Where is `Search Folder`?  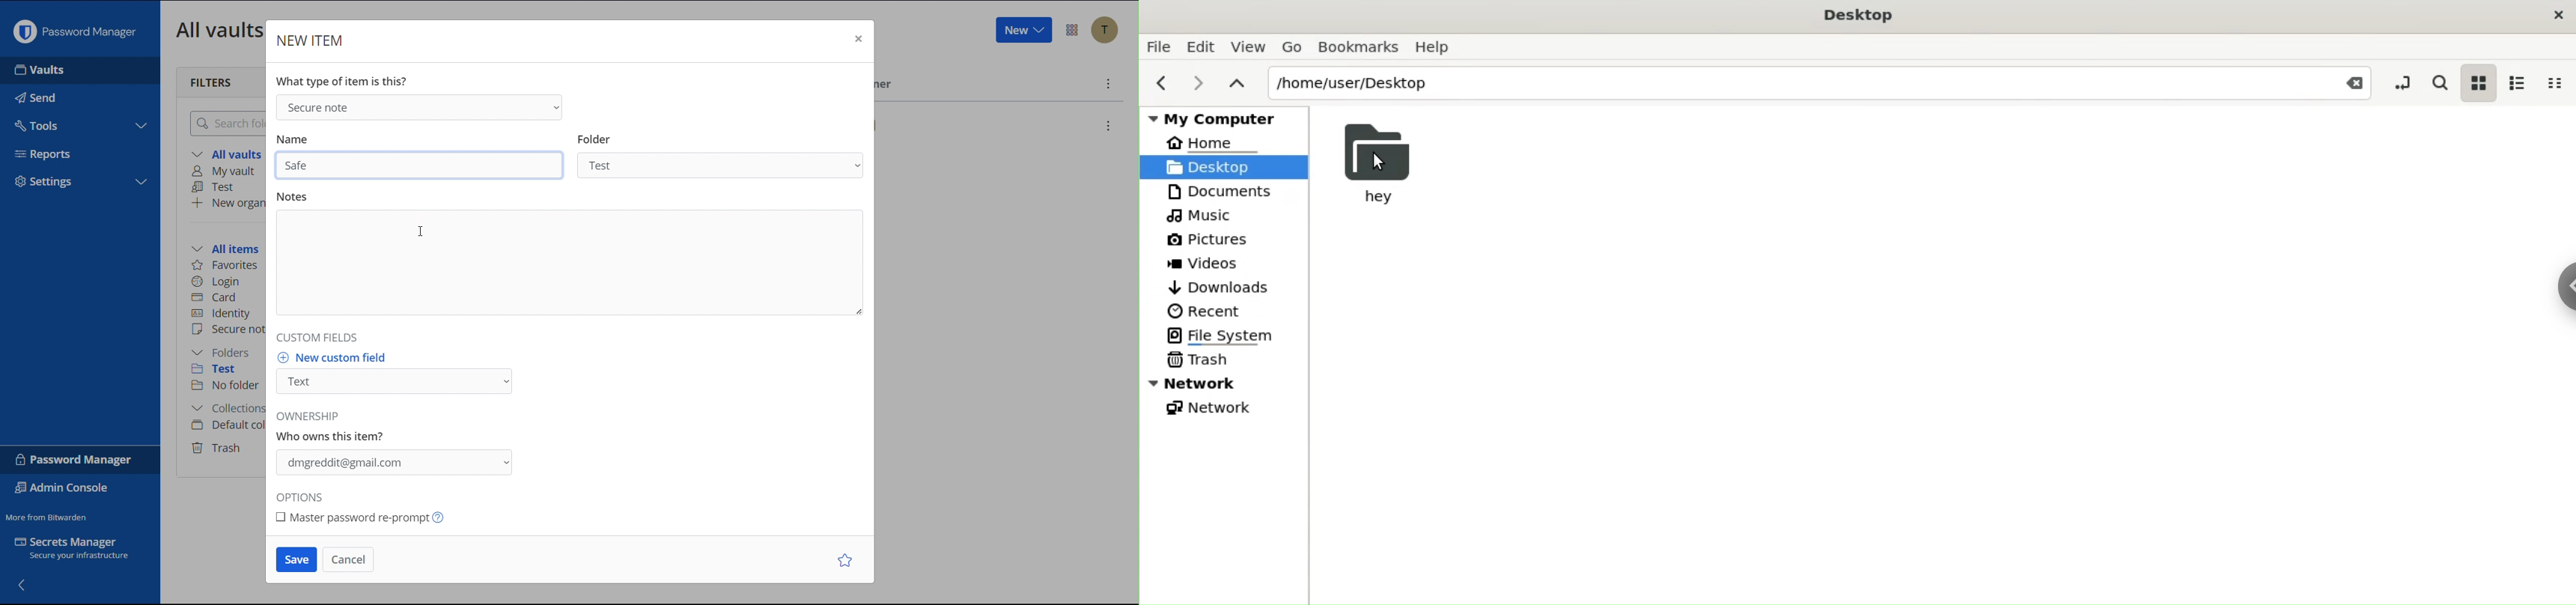 Search Folder is located at coordinates (224, 123).